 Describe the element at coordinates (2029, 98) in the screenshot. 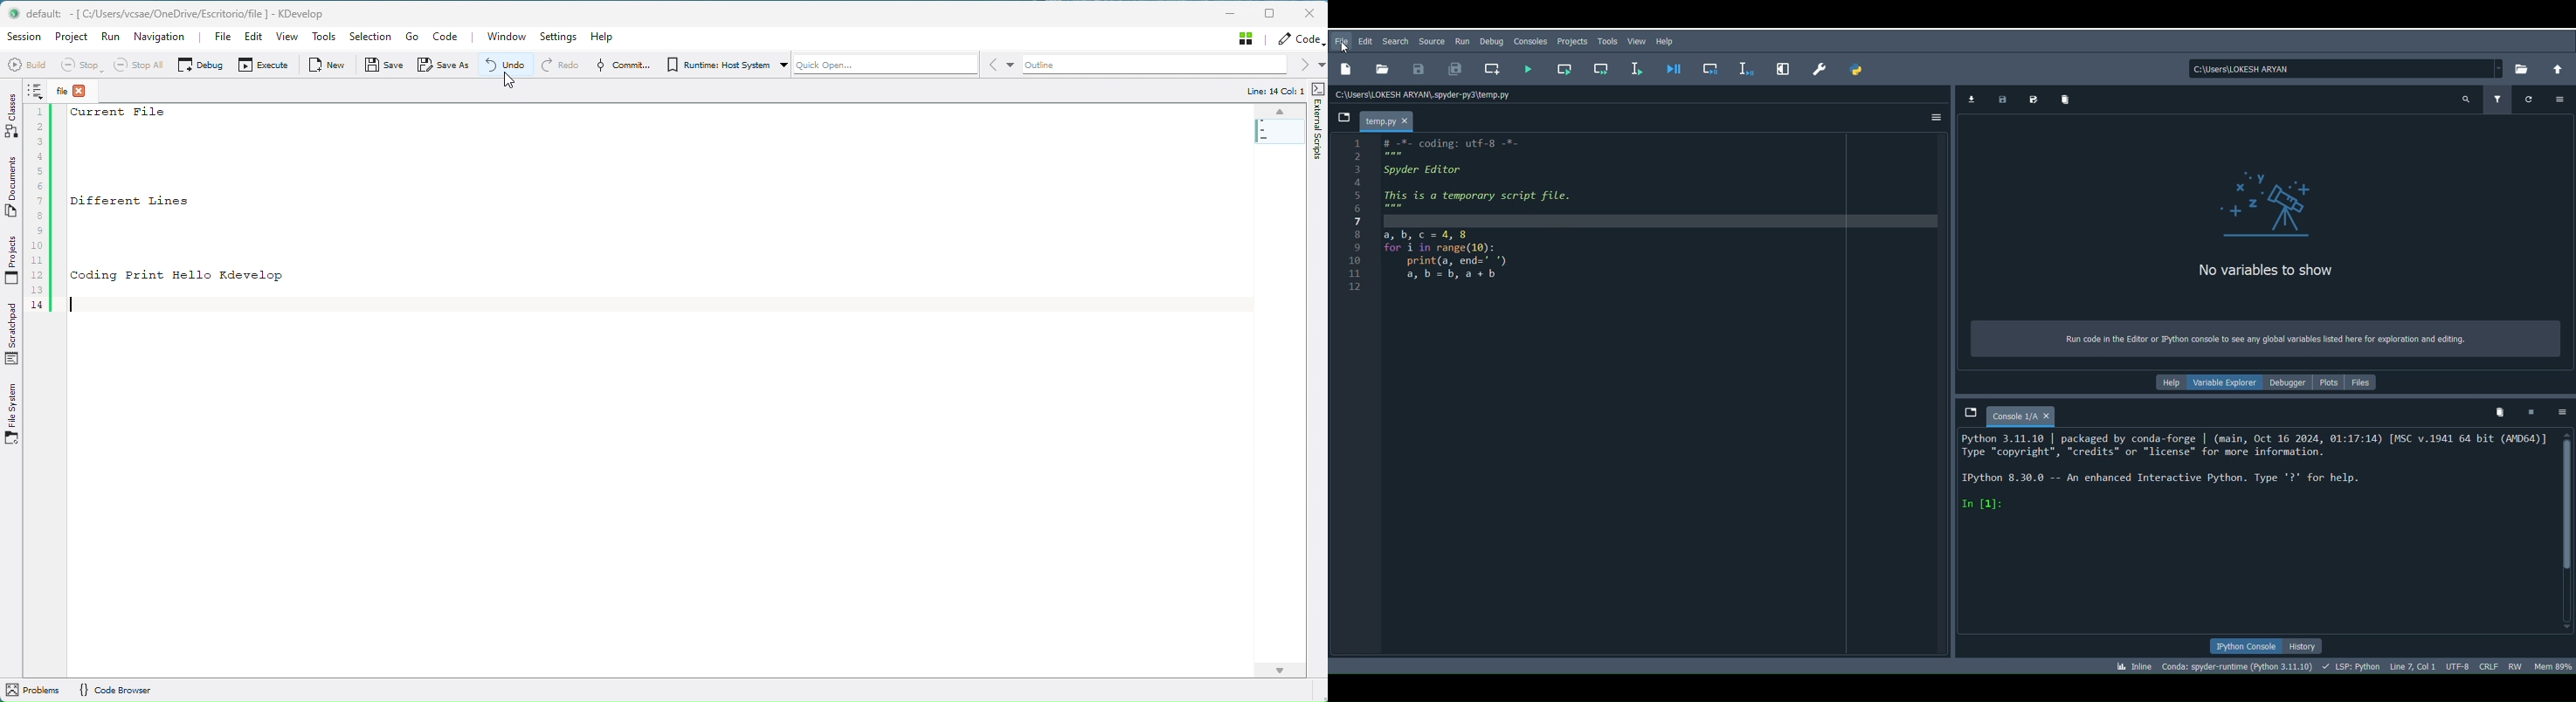

I see `Save data as` at that location.